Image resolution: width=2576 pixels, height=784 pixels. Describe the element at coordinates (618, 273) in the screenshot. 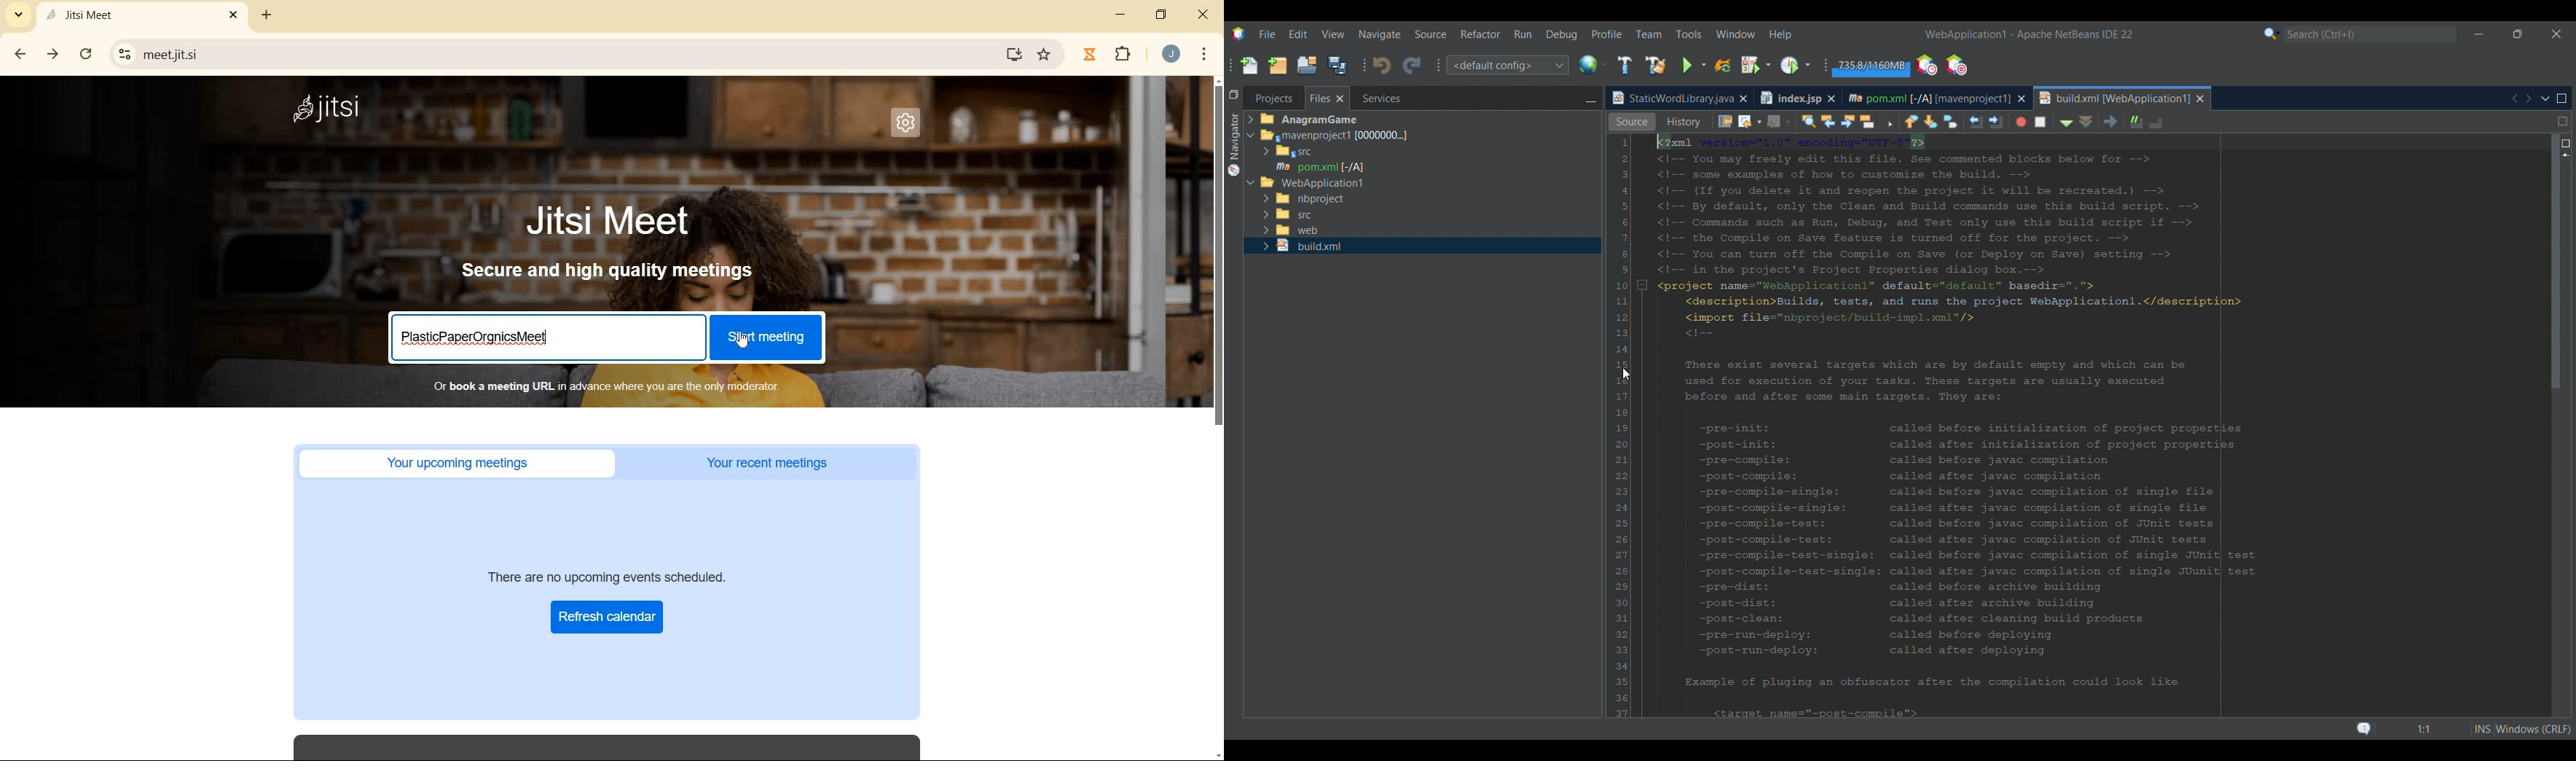

I see `secure and high quality meetings` at that location.